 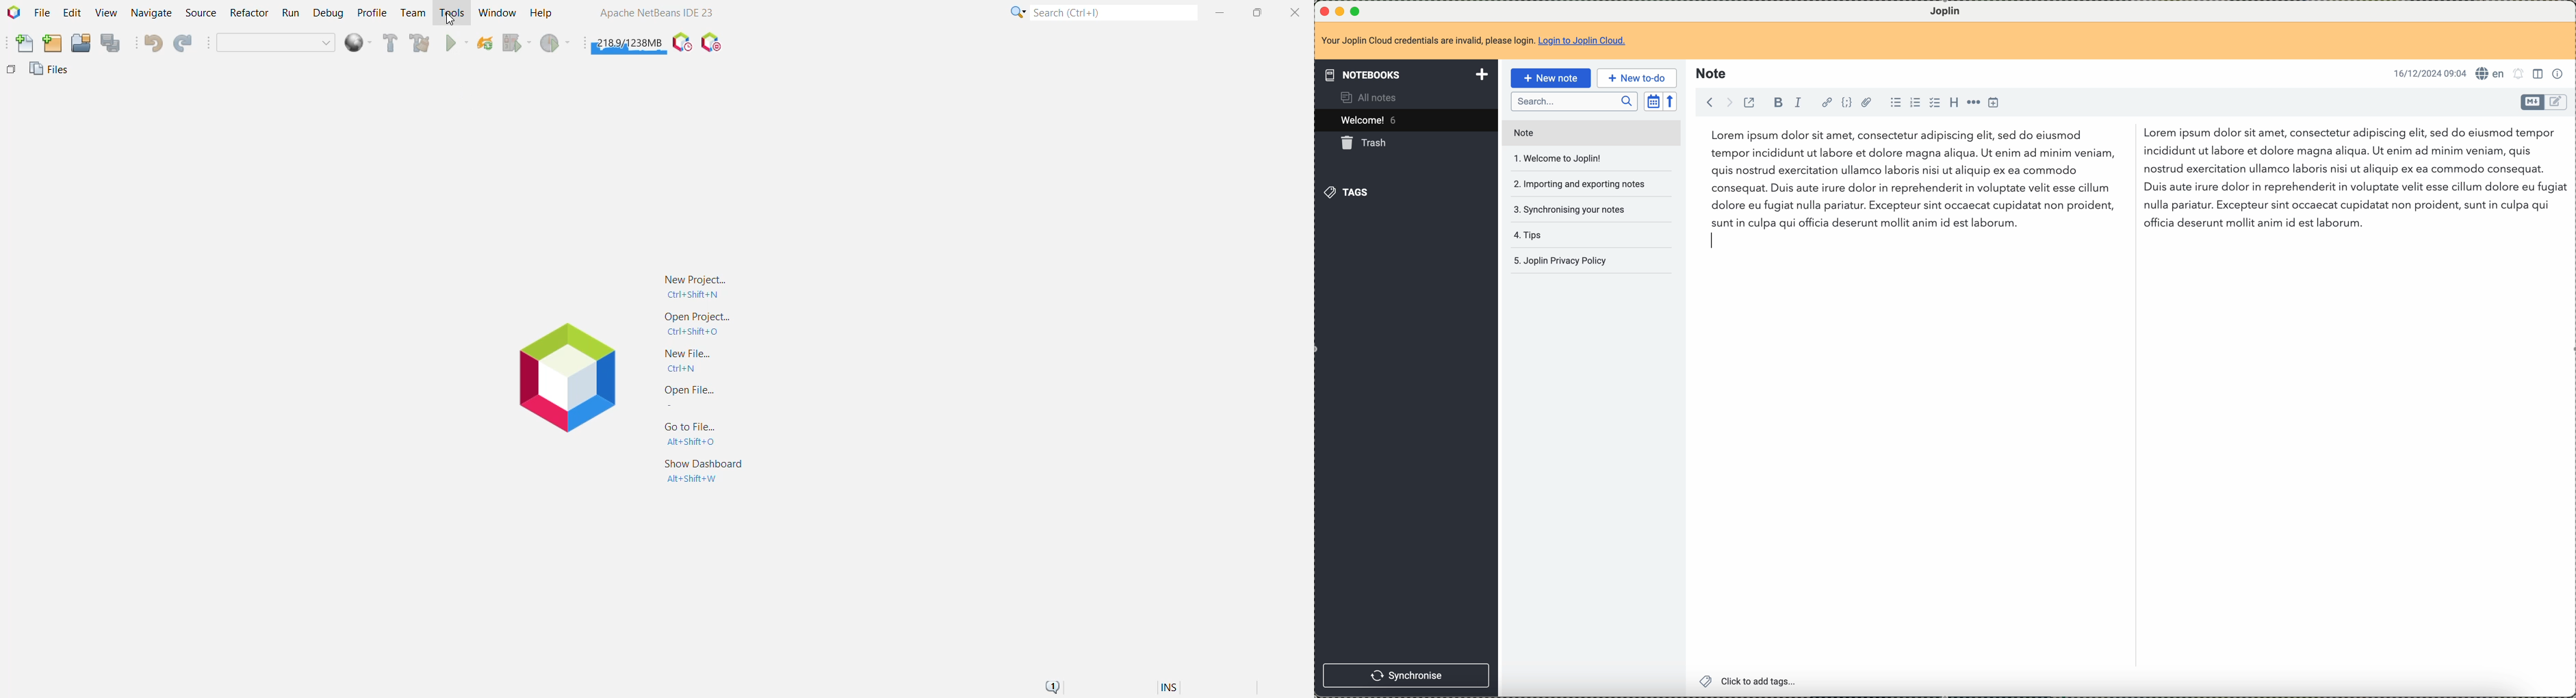 I want to click on note, so click(x=1712, y=74).